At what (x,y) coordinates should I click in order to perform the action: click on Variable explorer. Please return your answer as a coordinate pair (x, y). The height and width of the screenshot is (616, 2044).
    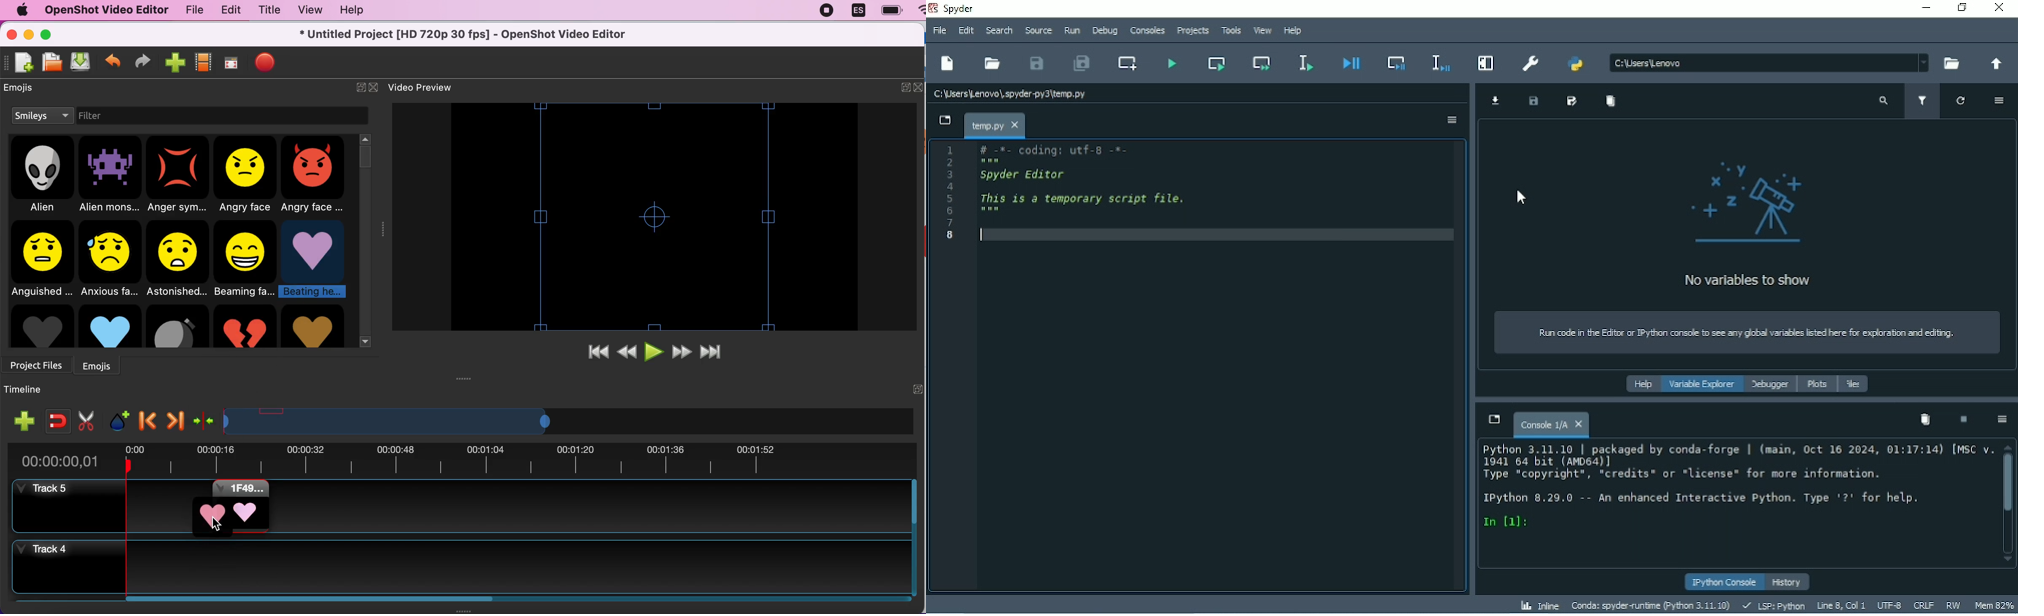
    Looking at the image, I should click on (1703, 385).